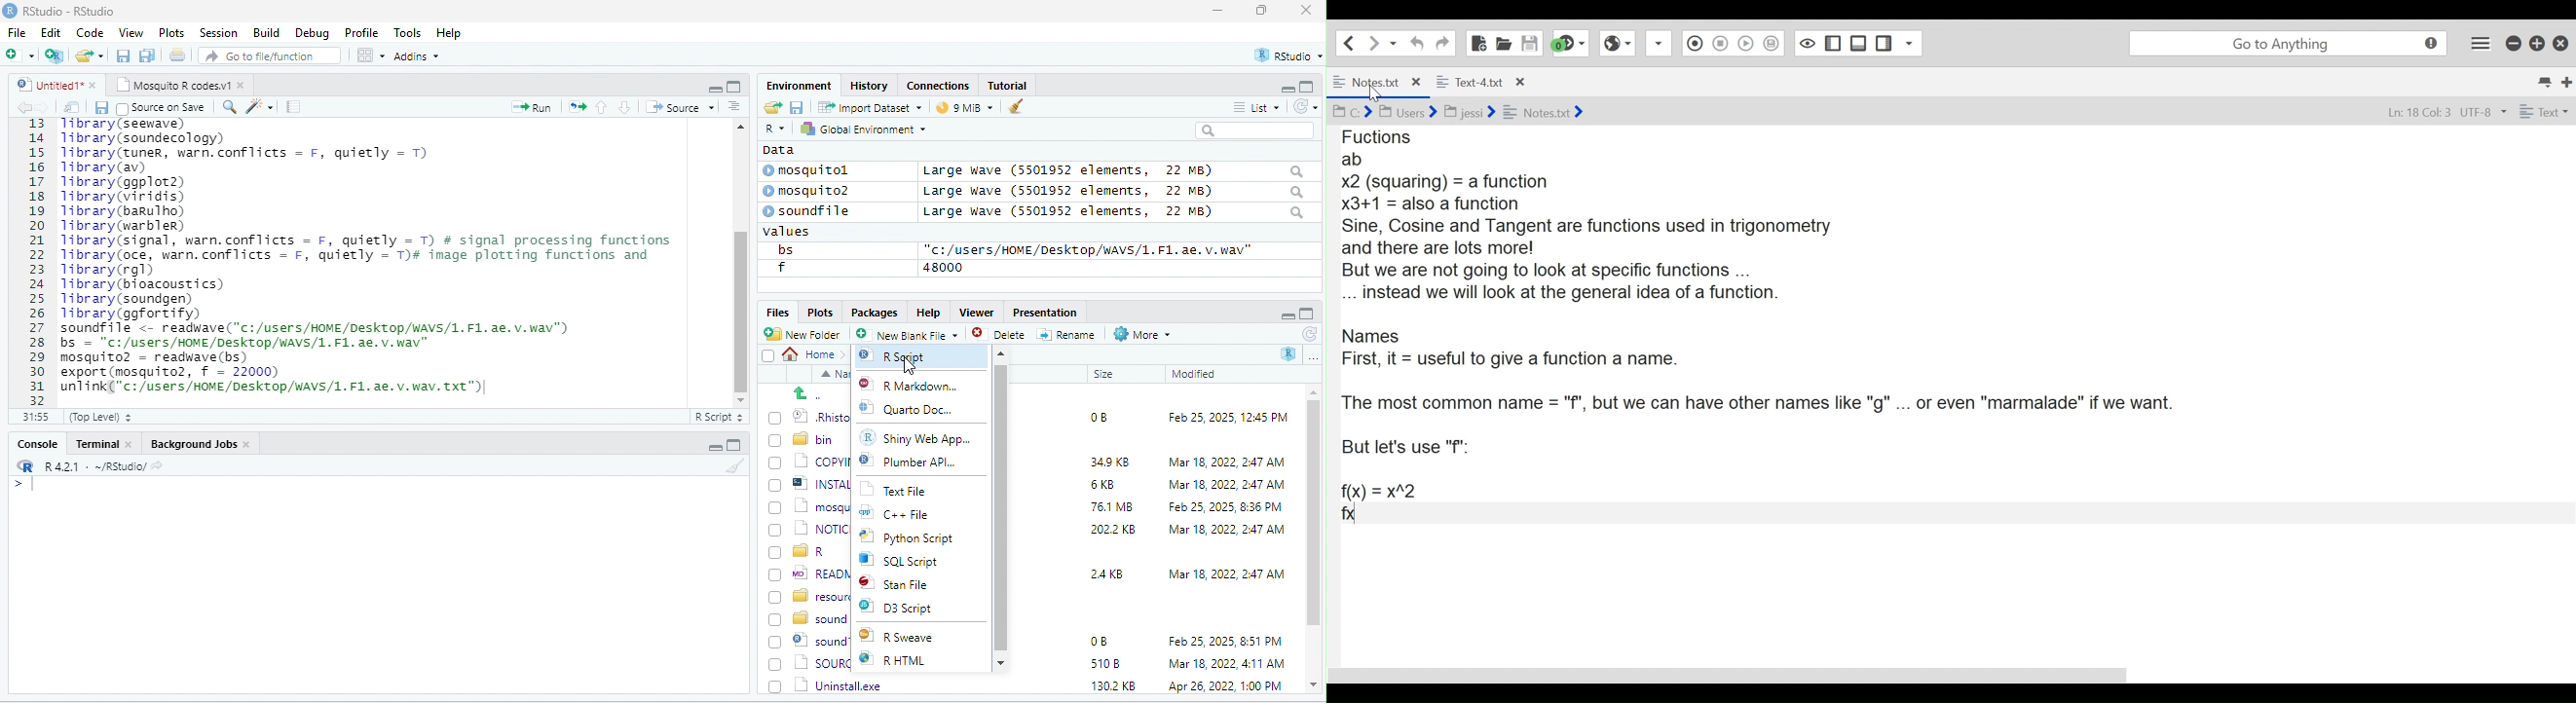 The image size is (2576, 728). I want to click on minimize, so click(1286, 314).